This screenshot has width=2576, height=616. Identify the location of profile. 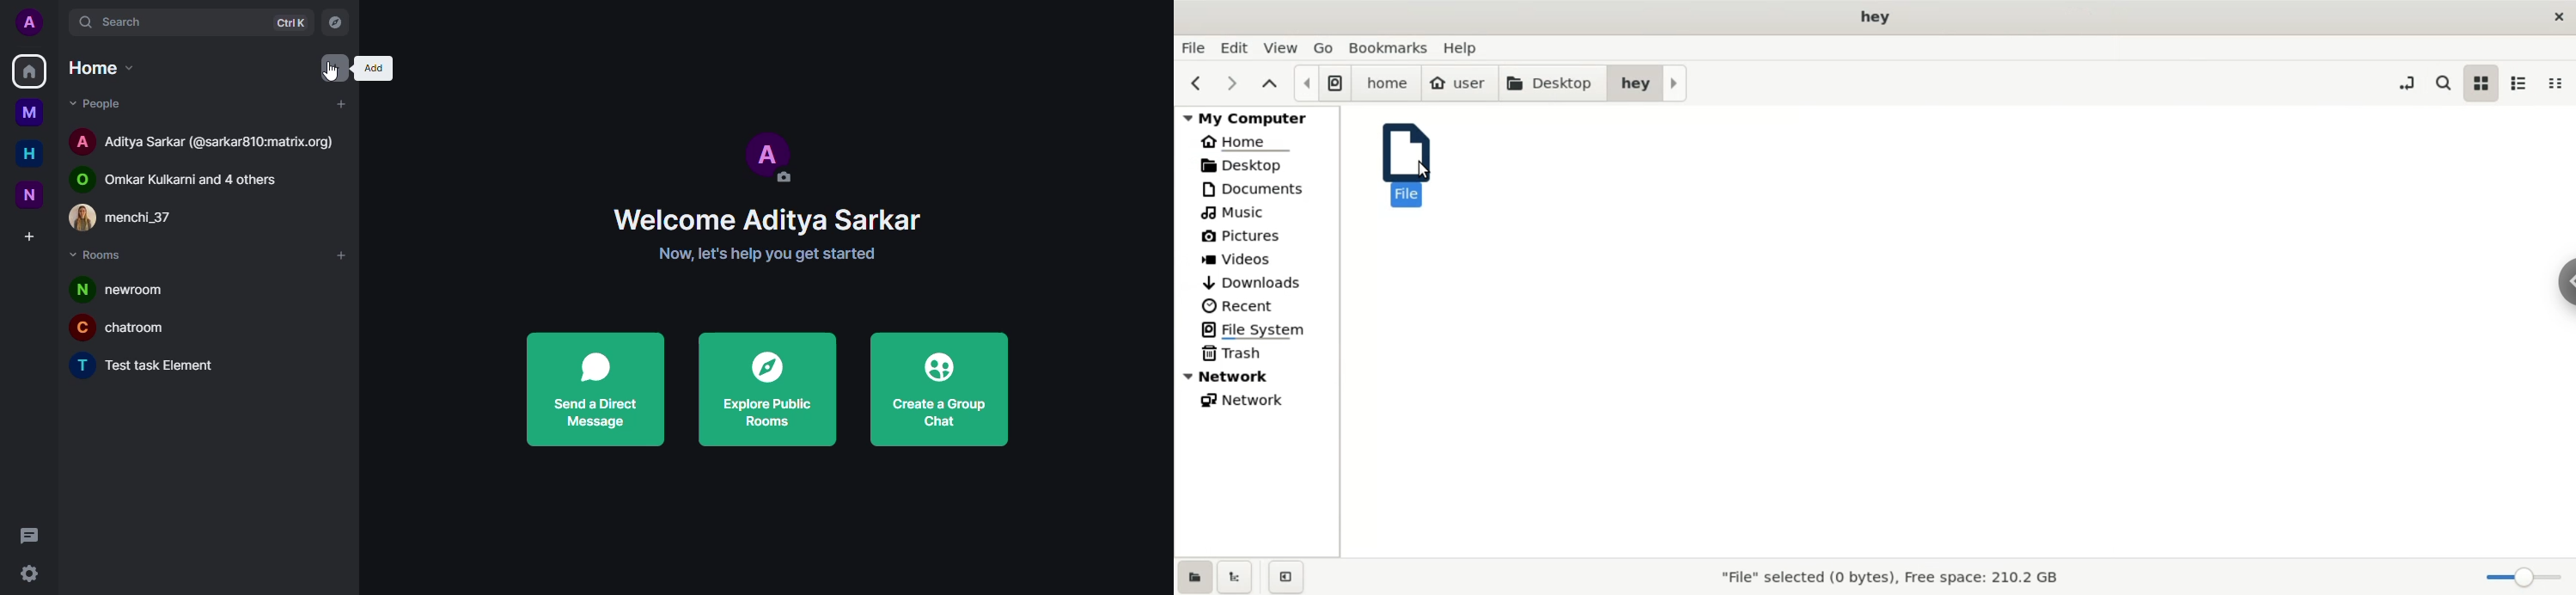
(768, 156).